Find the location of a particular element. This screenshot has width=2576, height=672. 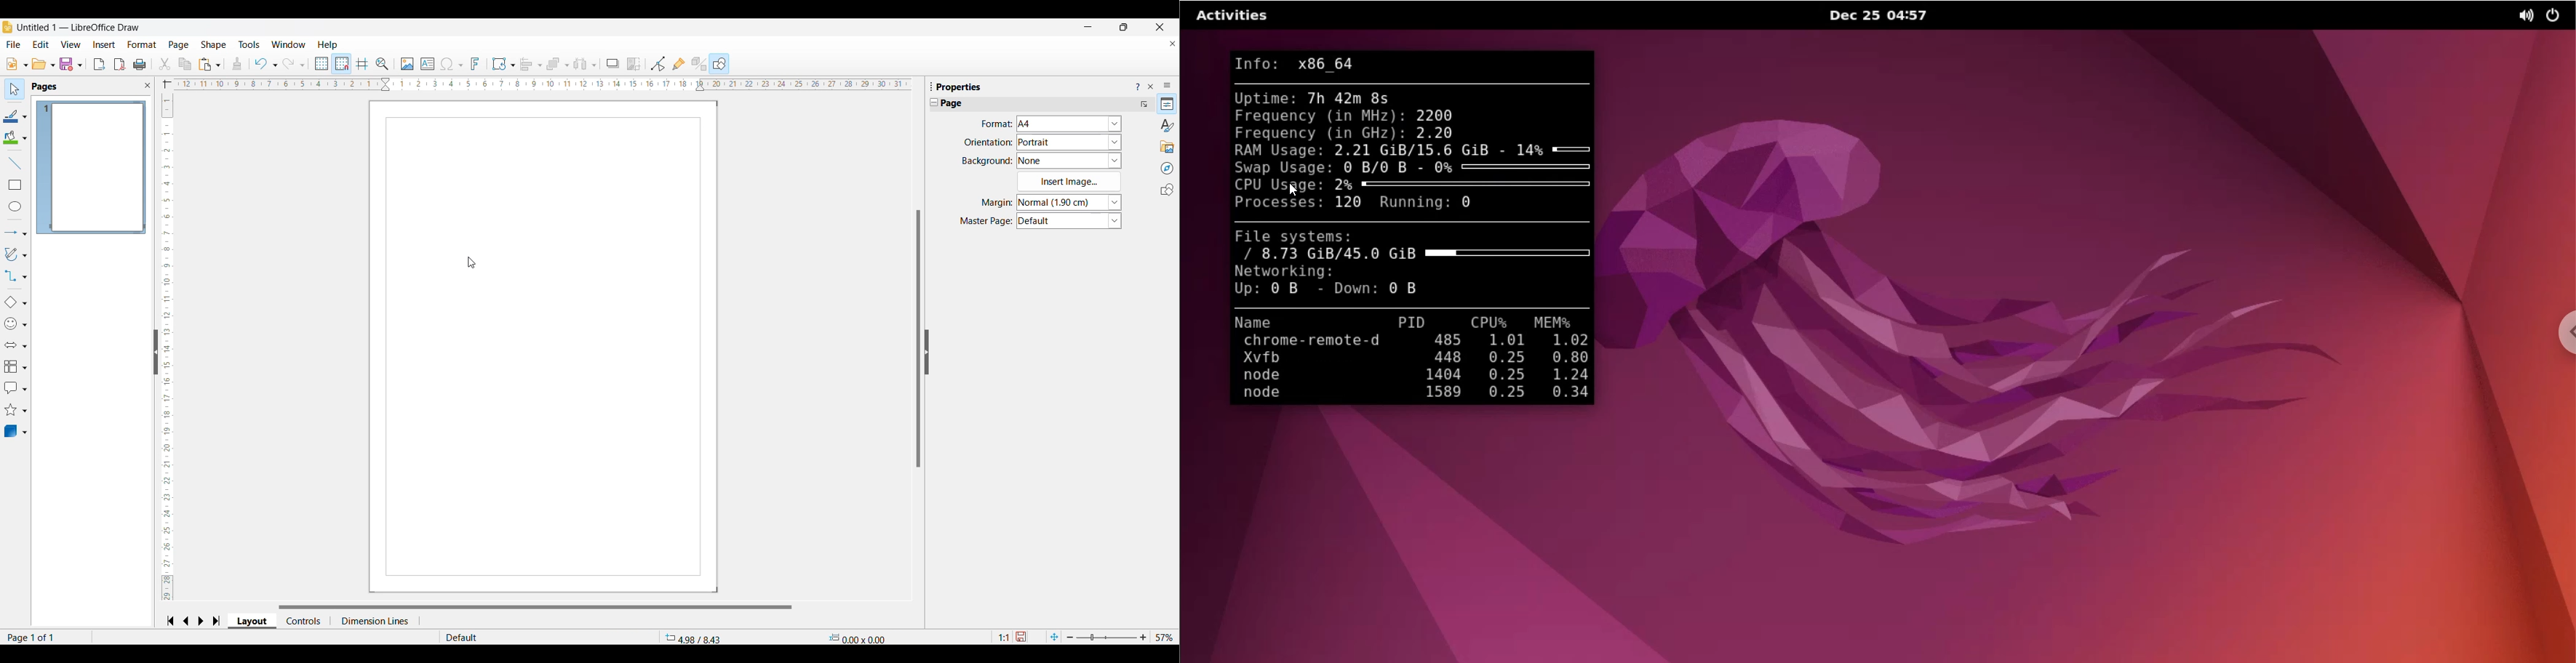

Toggle extrusion is located at coordinates (700, 64).